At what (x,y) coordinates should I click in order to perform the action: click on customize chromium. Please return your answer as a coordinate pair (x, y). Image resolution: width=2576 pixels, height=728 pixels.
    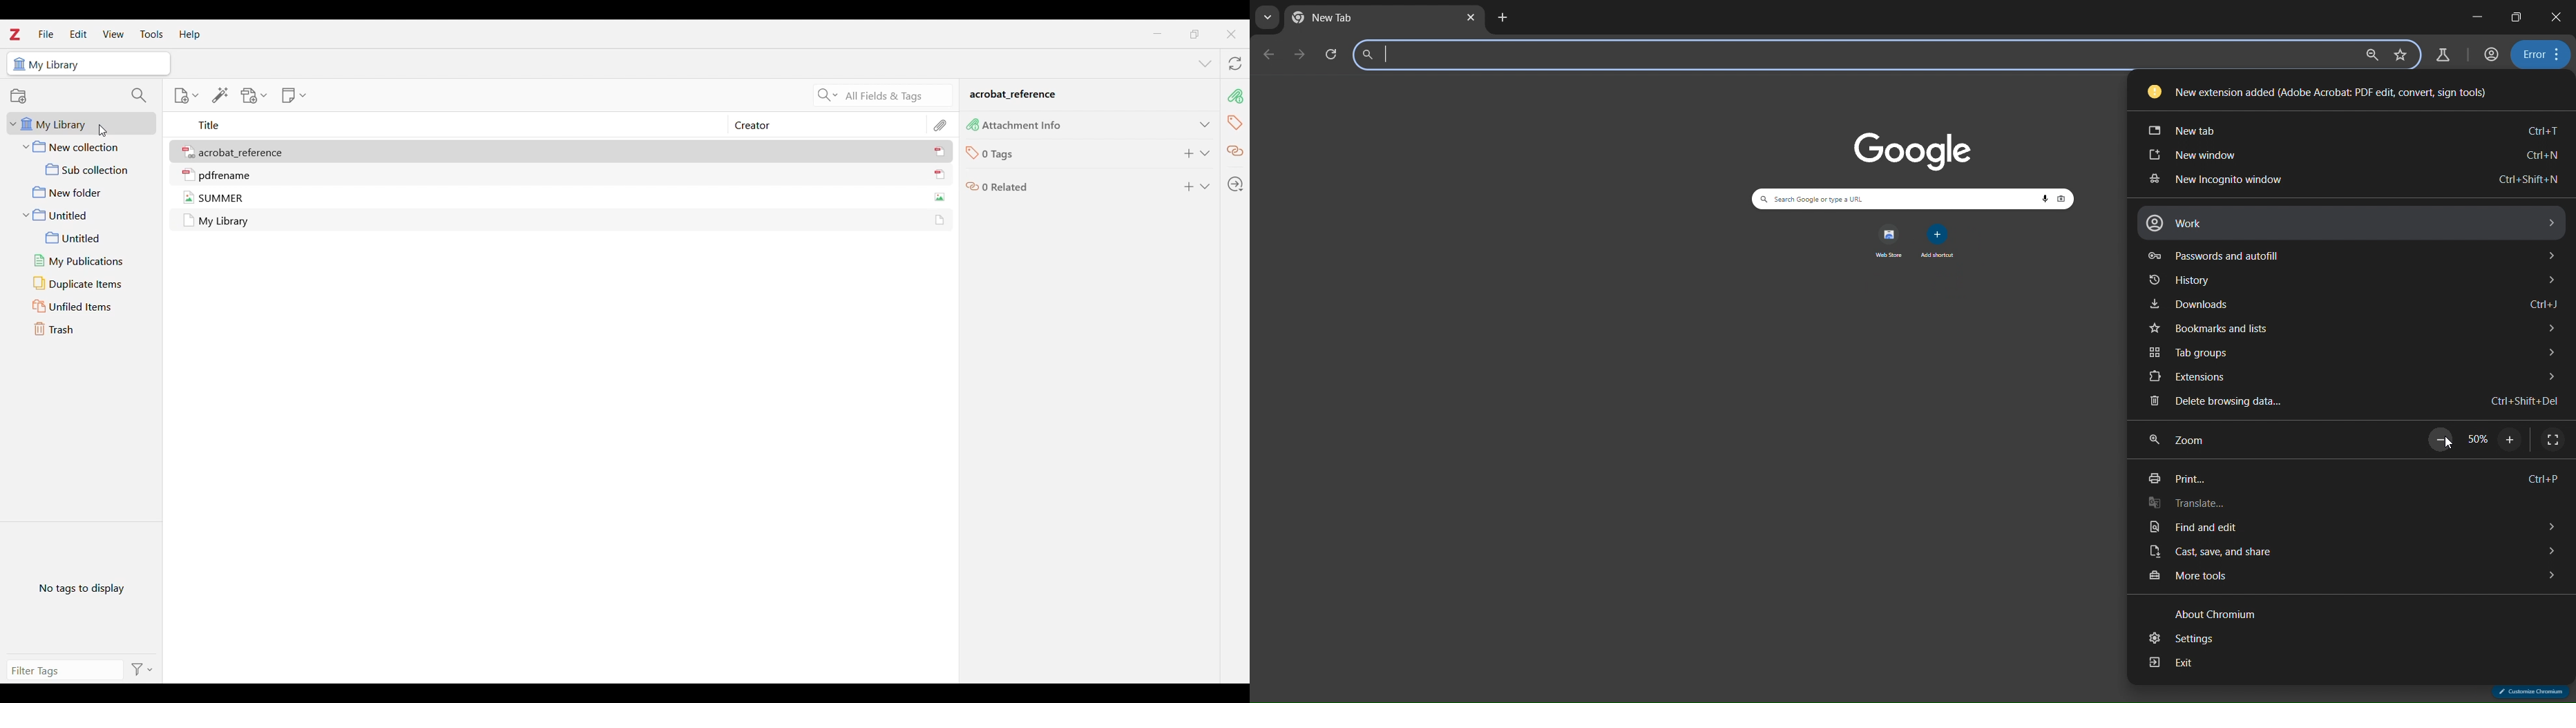
    Looking at the image, I should click on (2529, 691).